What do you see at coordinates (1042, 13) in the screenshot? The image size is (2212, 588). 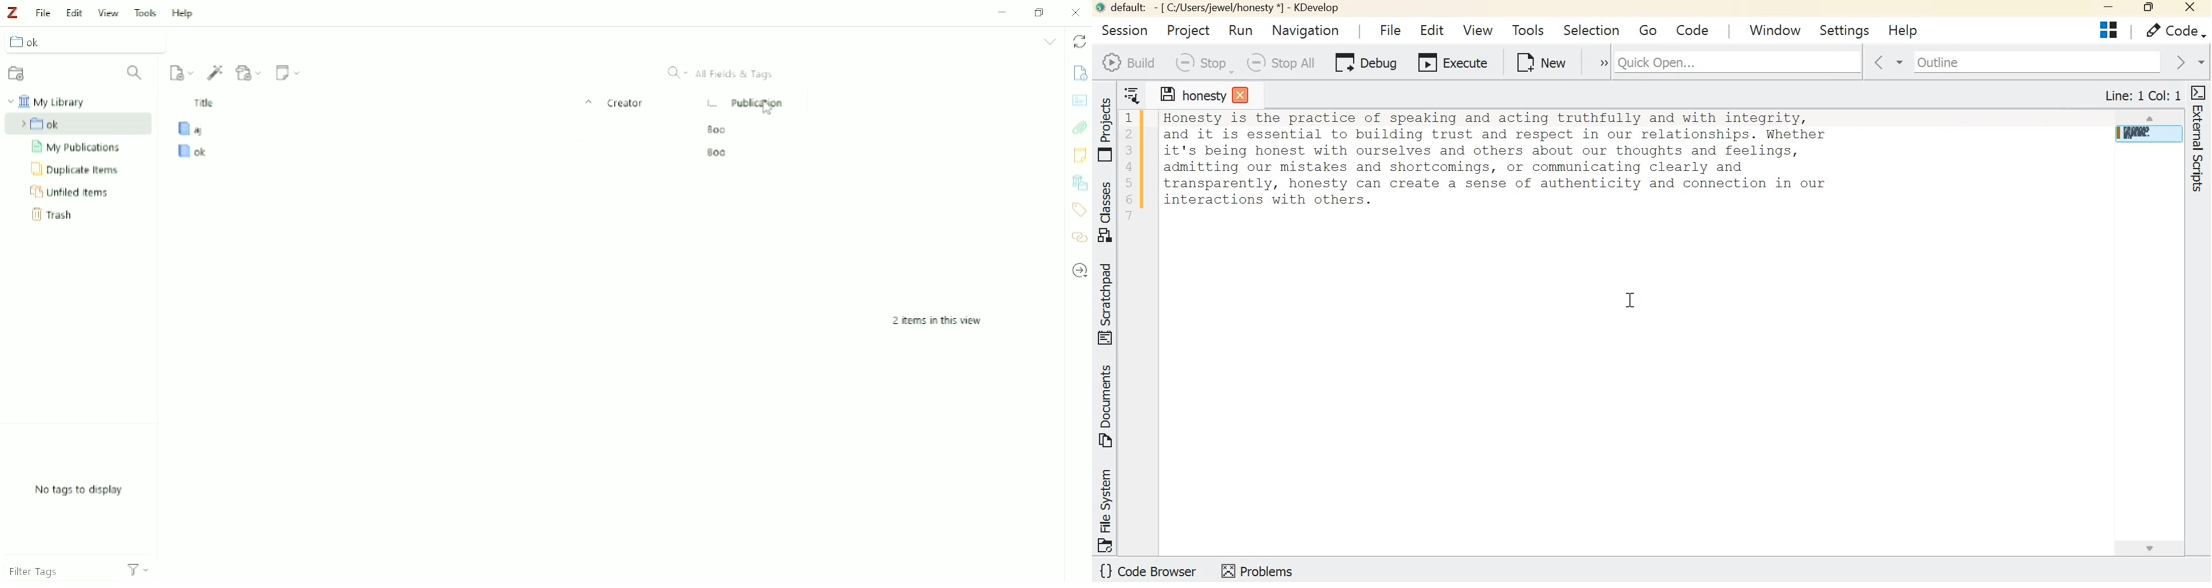 I see `Restore down` at bounding box center [1042, 13].